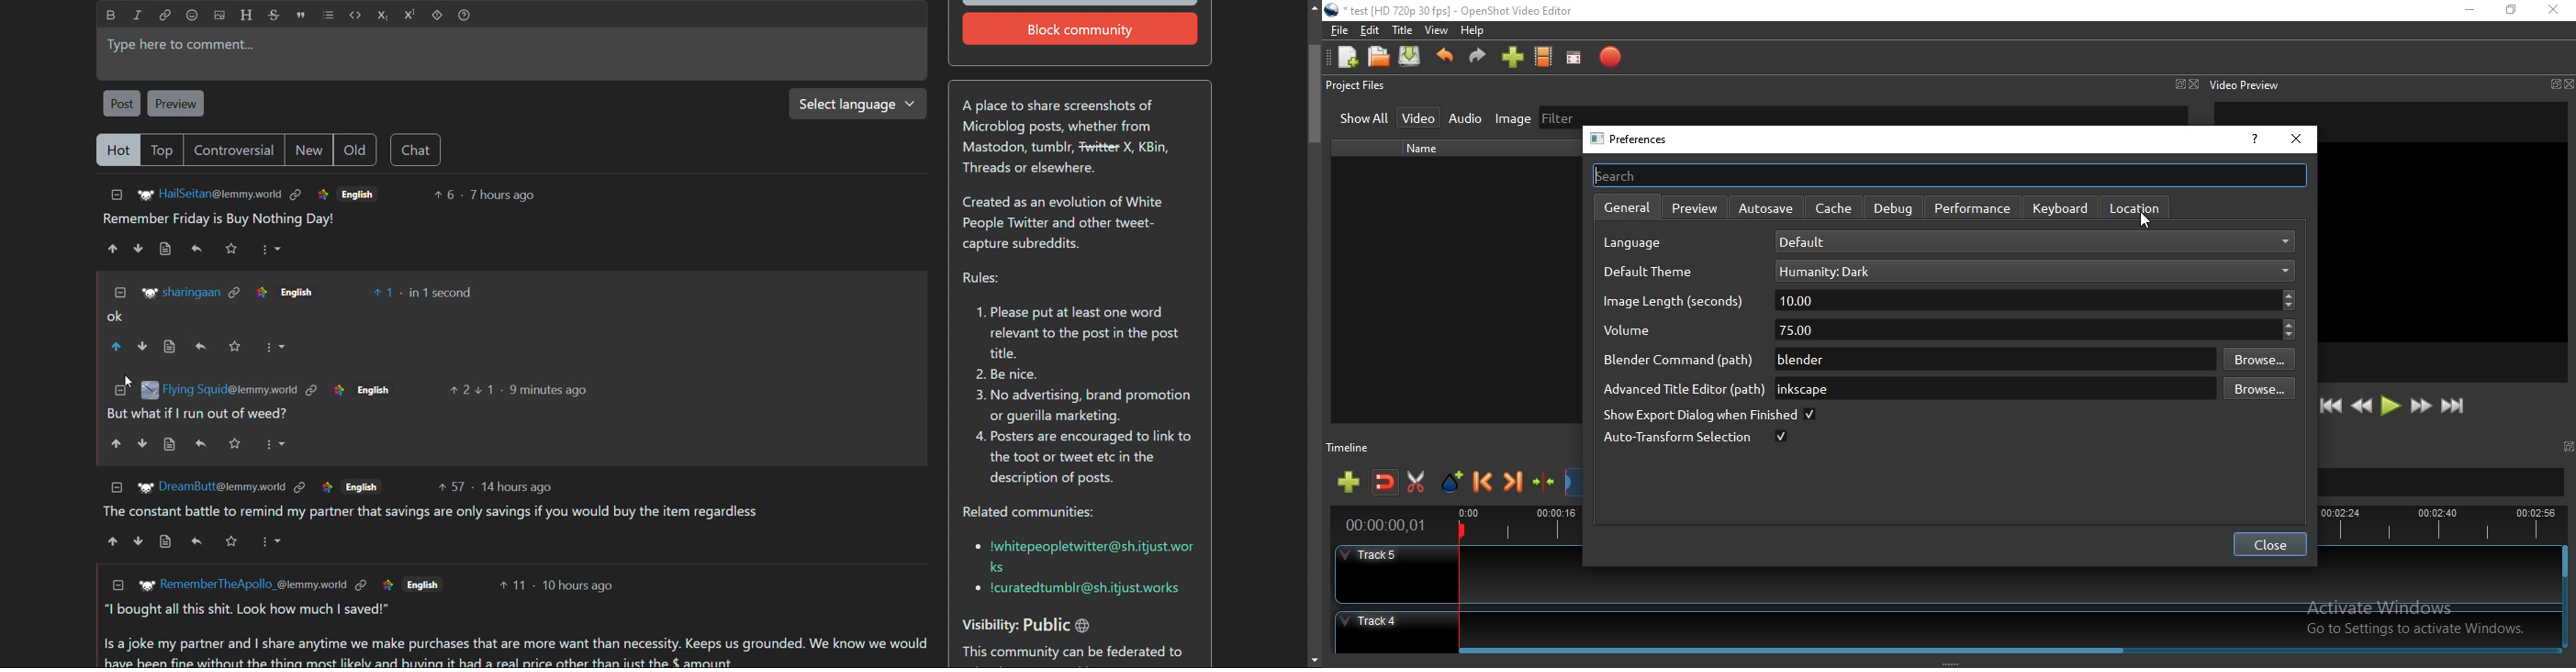 This screenshot has height=672, width=2576. I want to click on link, so click(166, 14).